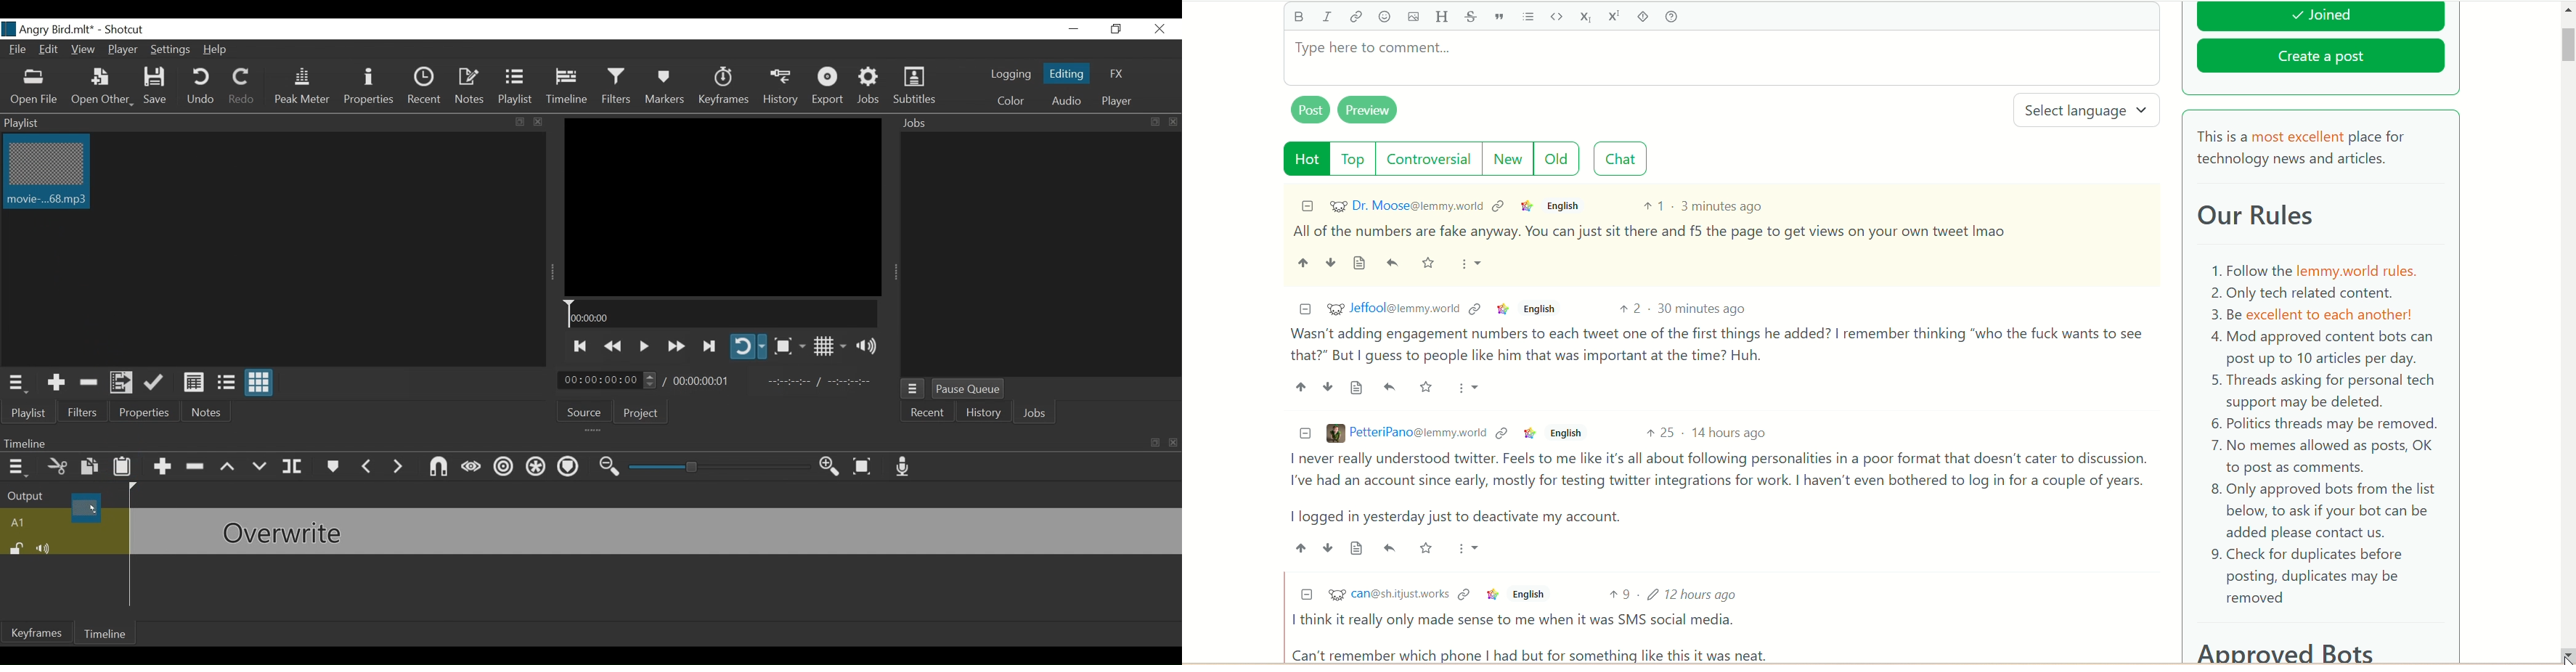 The image size is (2576, 672). I want to click on Starred, so click(1427, 386).